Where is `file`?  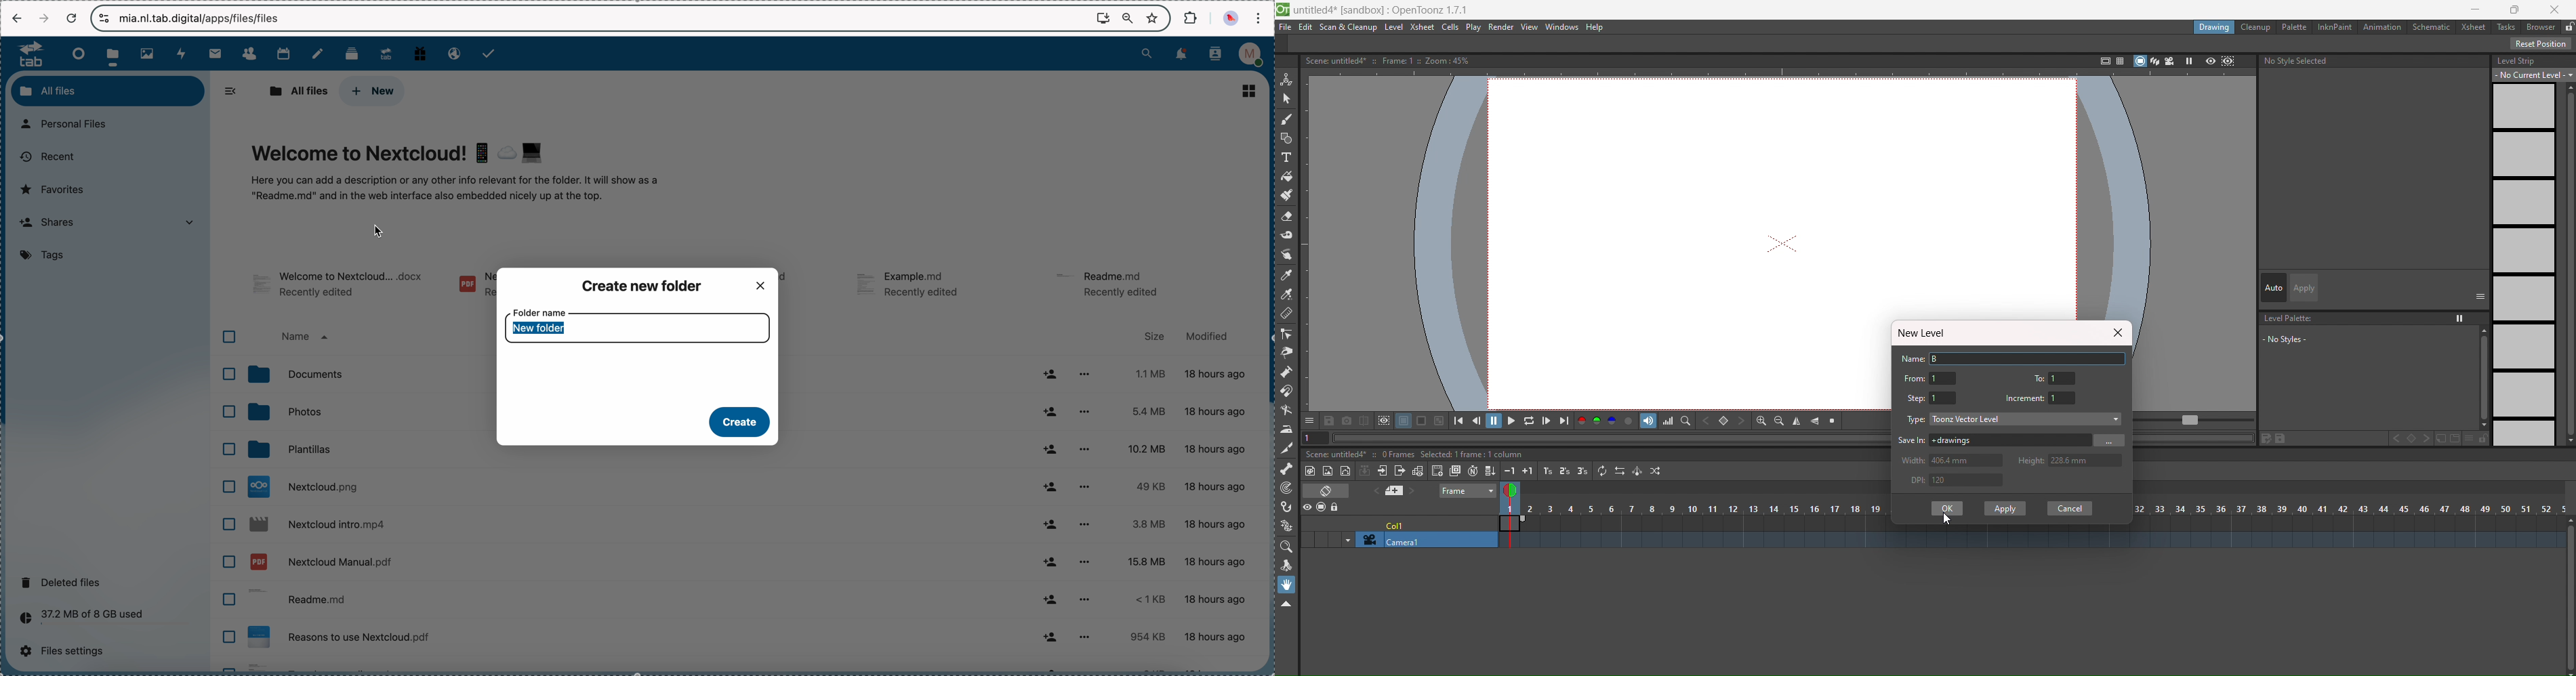
file is located at coordinates (633, 639).